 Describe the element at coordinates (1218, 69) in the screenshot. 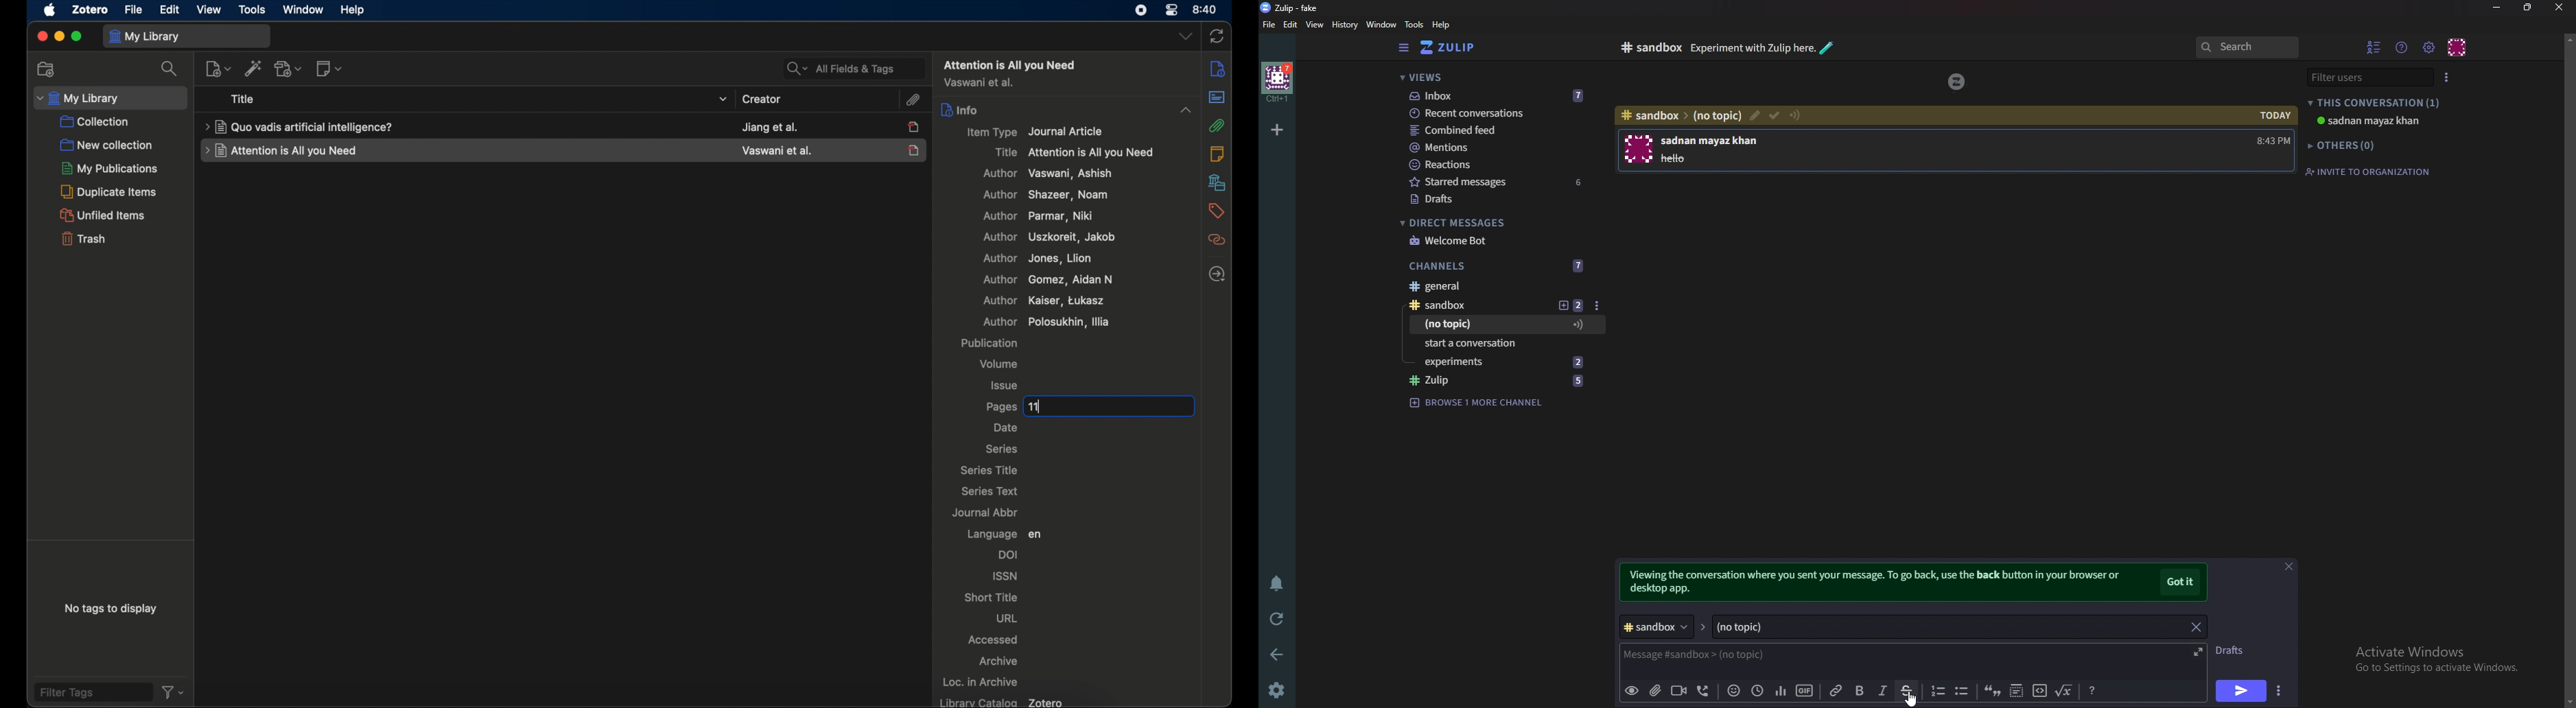

I see `sidebar settings` at that location.